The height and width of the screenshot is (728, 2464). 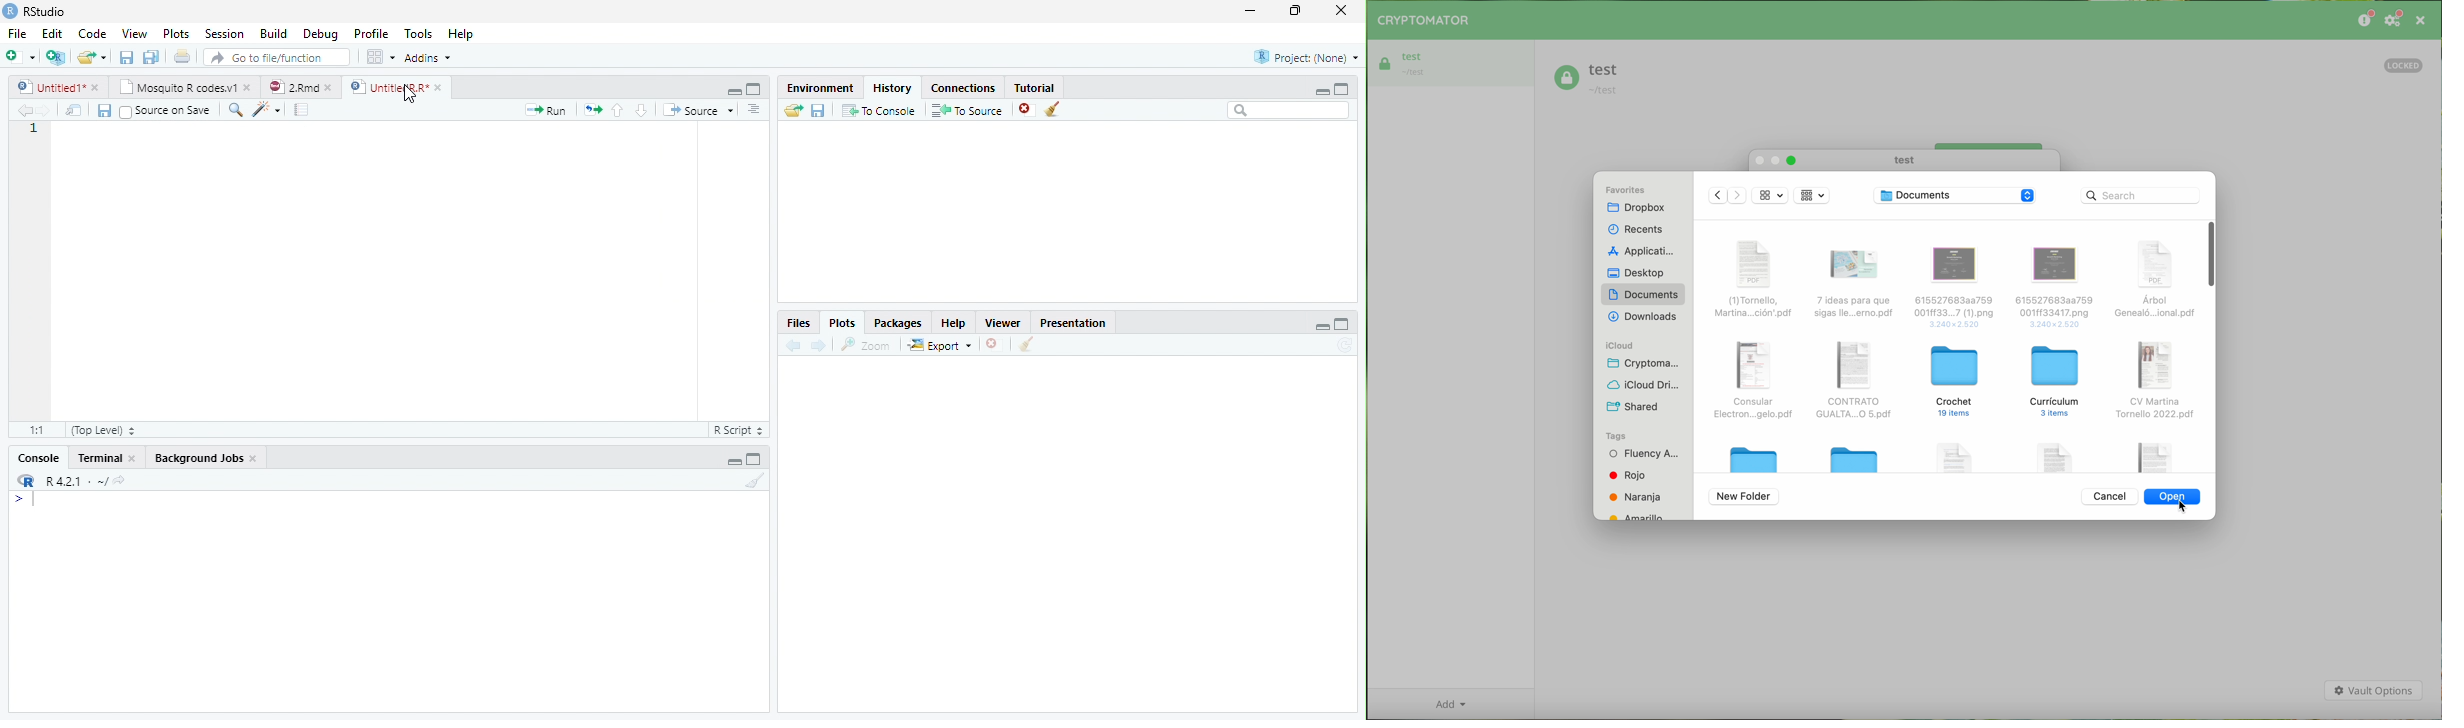 What do you see at coordinates (995, 344) in the screenshot?
I see `Remove current plot` at bounding box center [995, 344].